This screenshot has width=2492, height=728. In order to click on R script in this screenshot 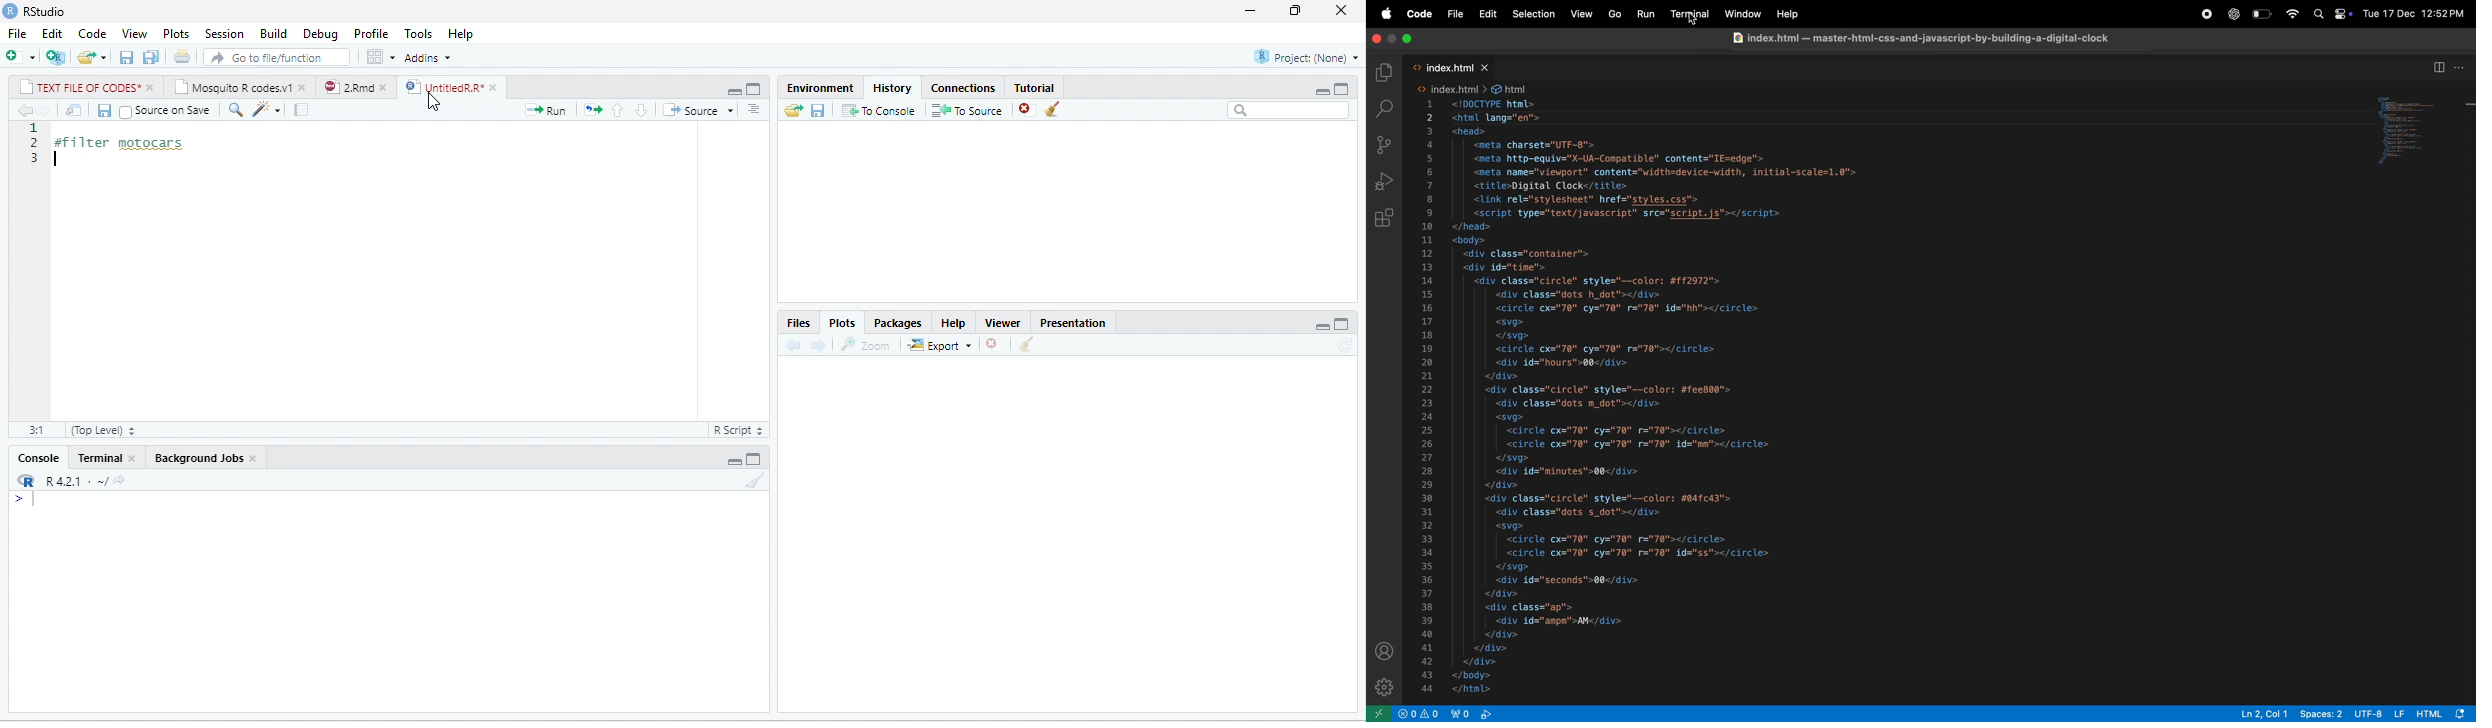, I will do `click(738, 430)`.